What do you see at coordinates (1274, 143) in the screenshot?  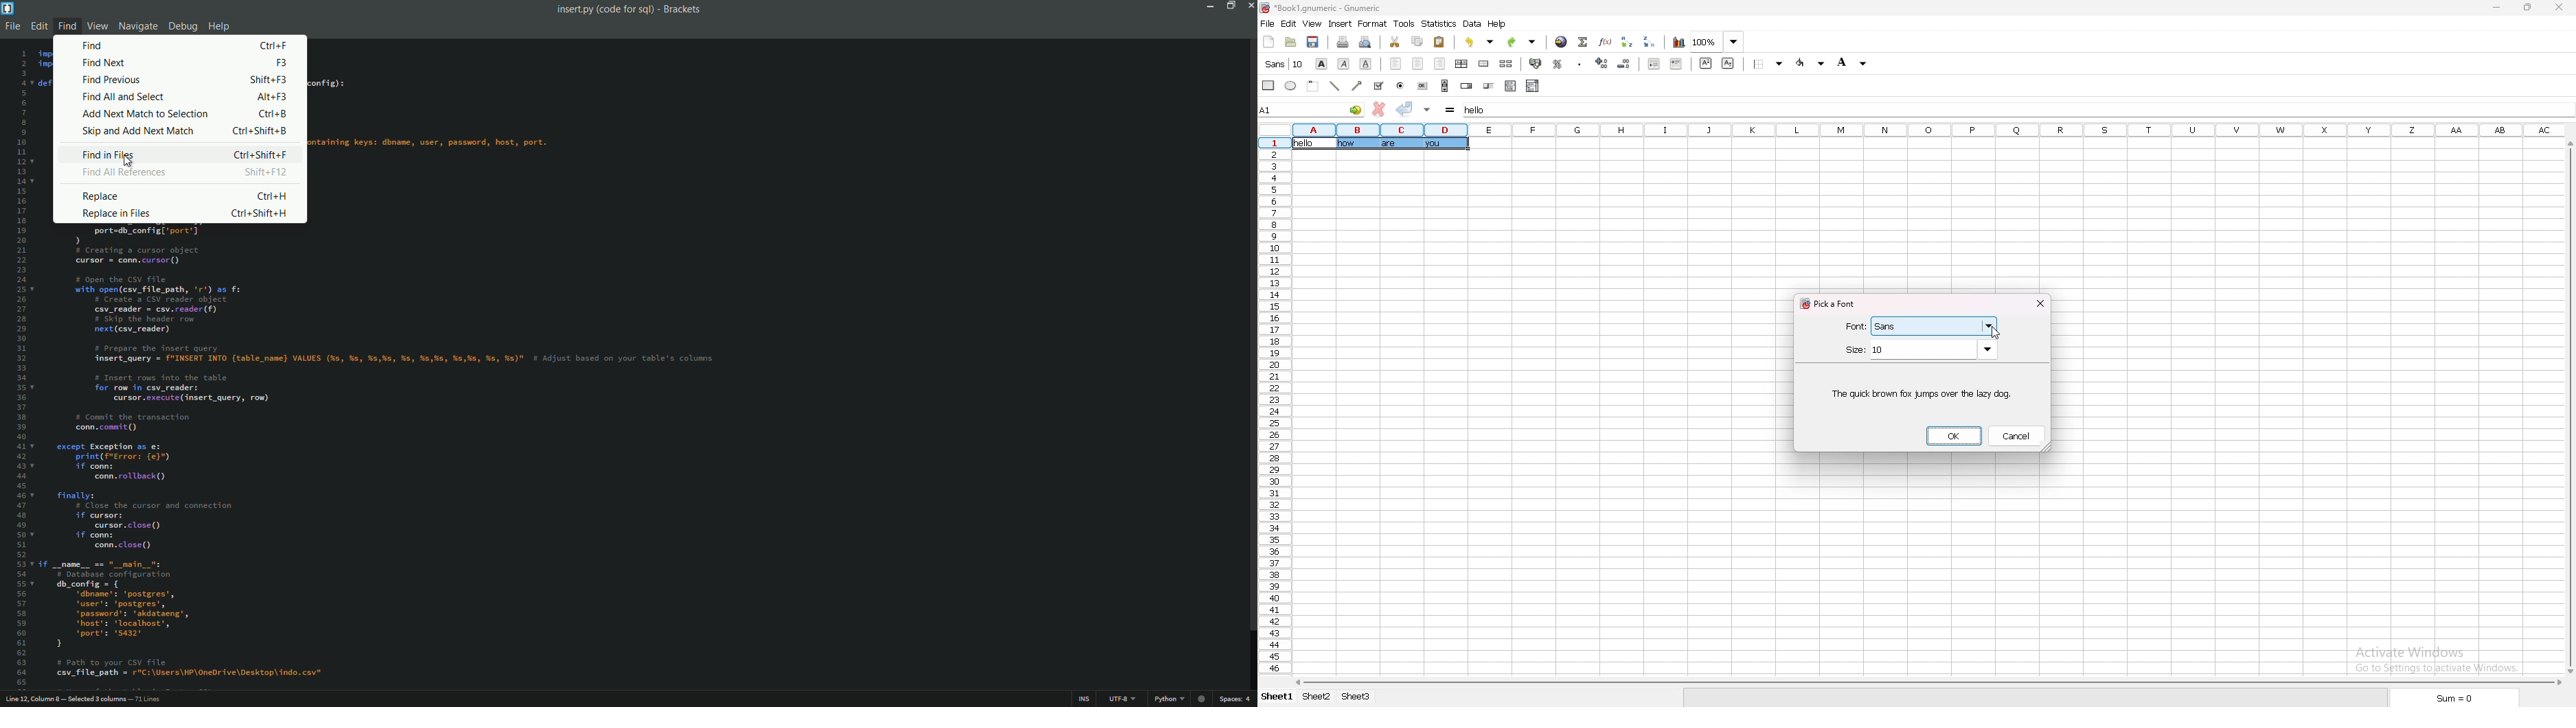 I see `selected cell row` at bounding box center [1274, 143].